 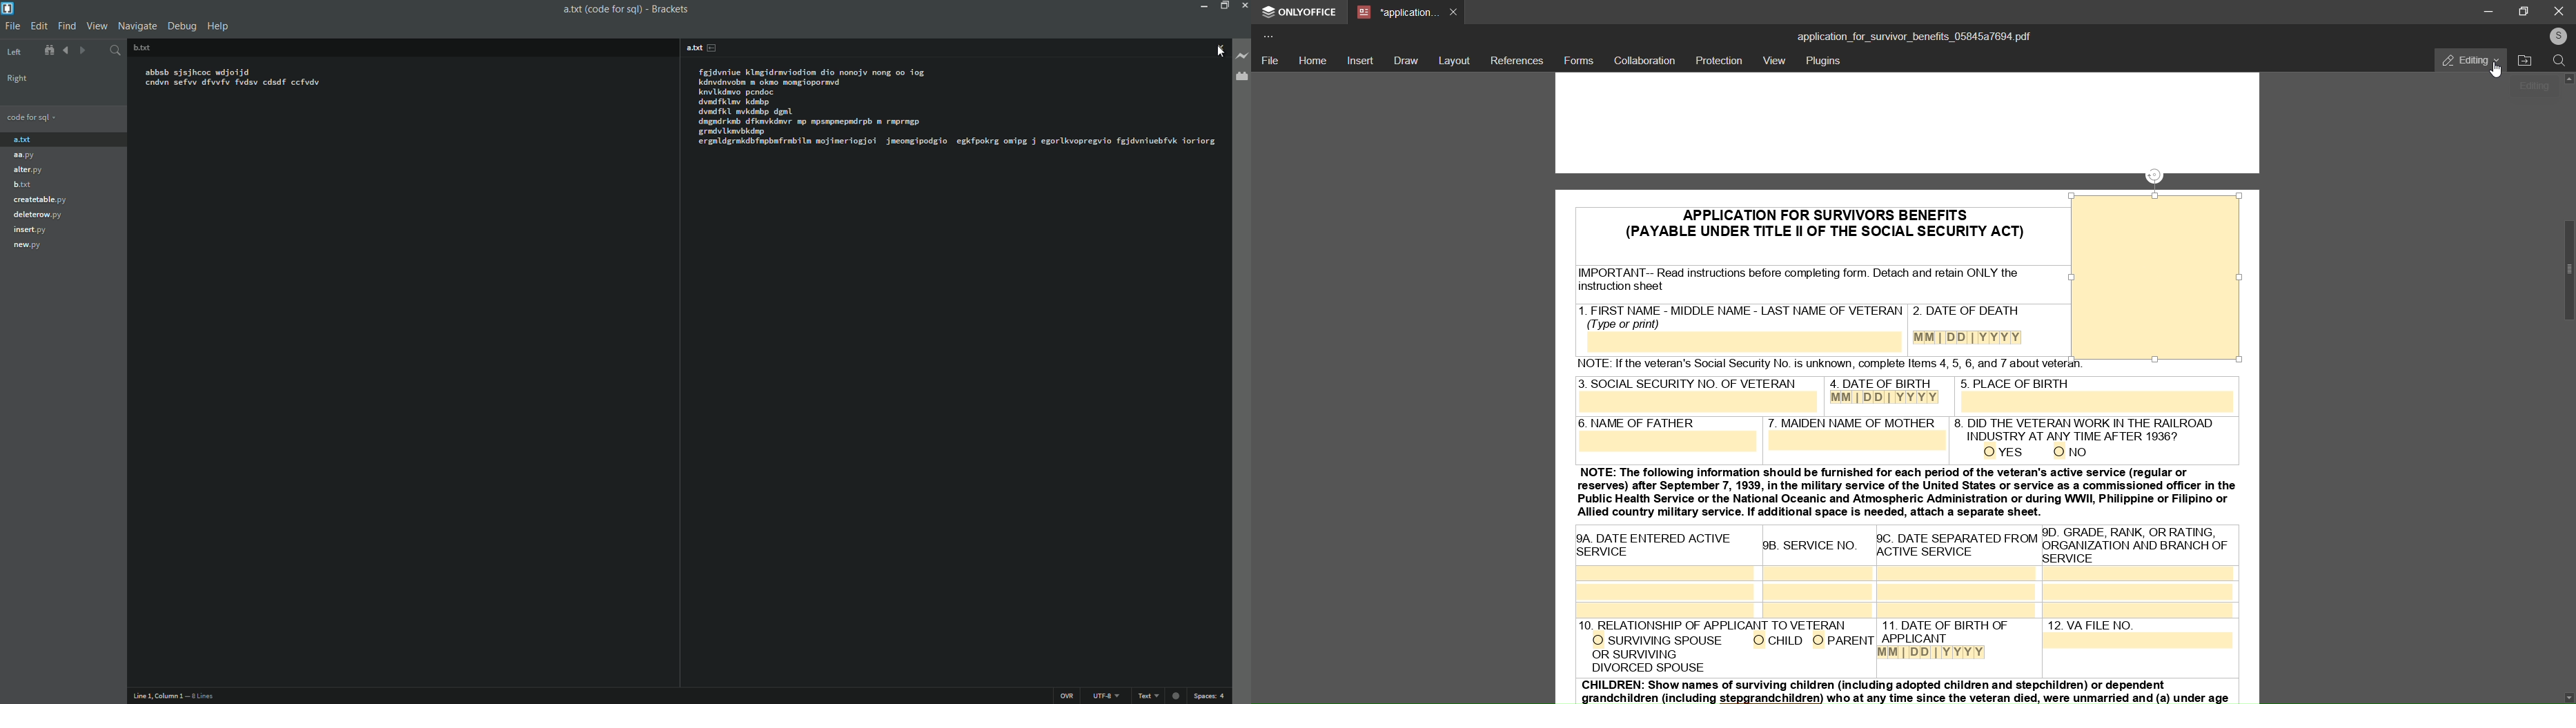 What do you see at coordinates (182, 25) in the screenshot?
I see `debug` at bounding box center [182, 25].